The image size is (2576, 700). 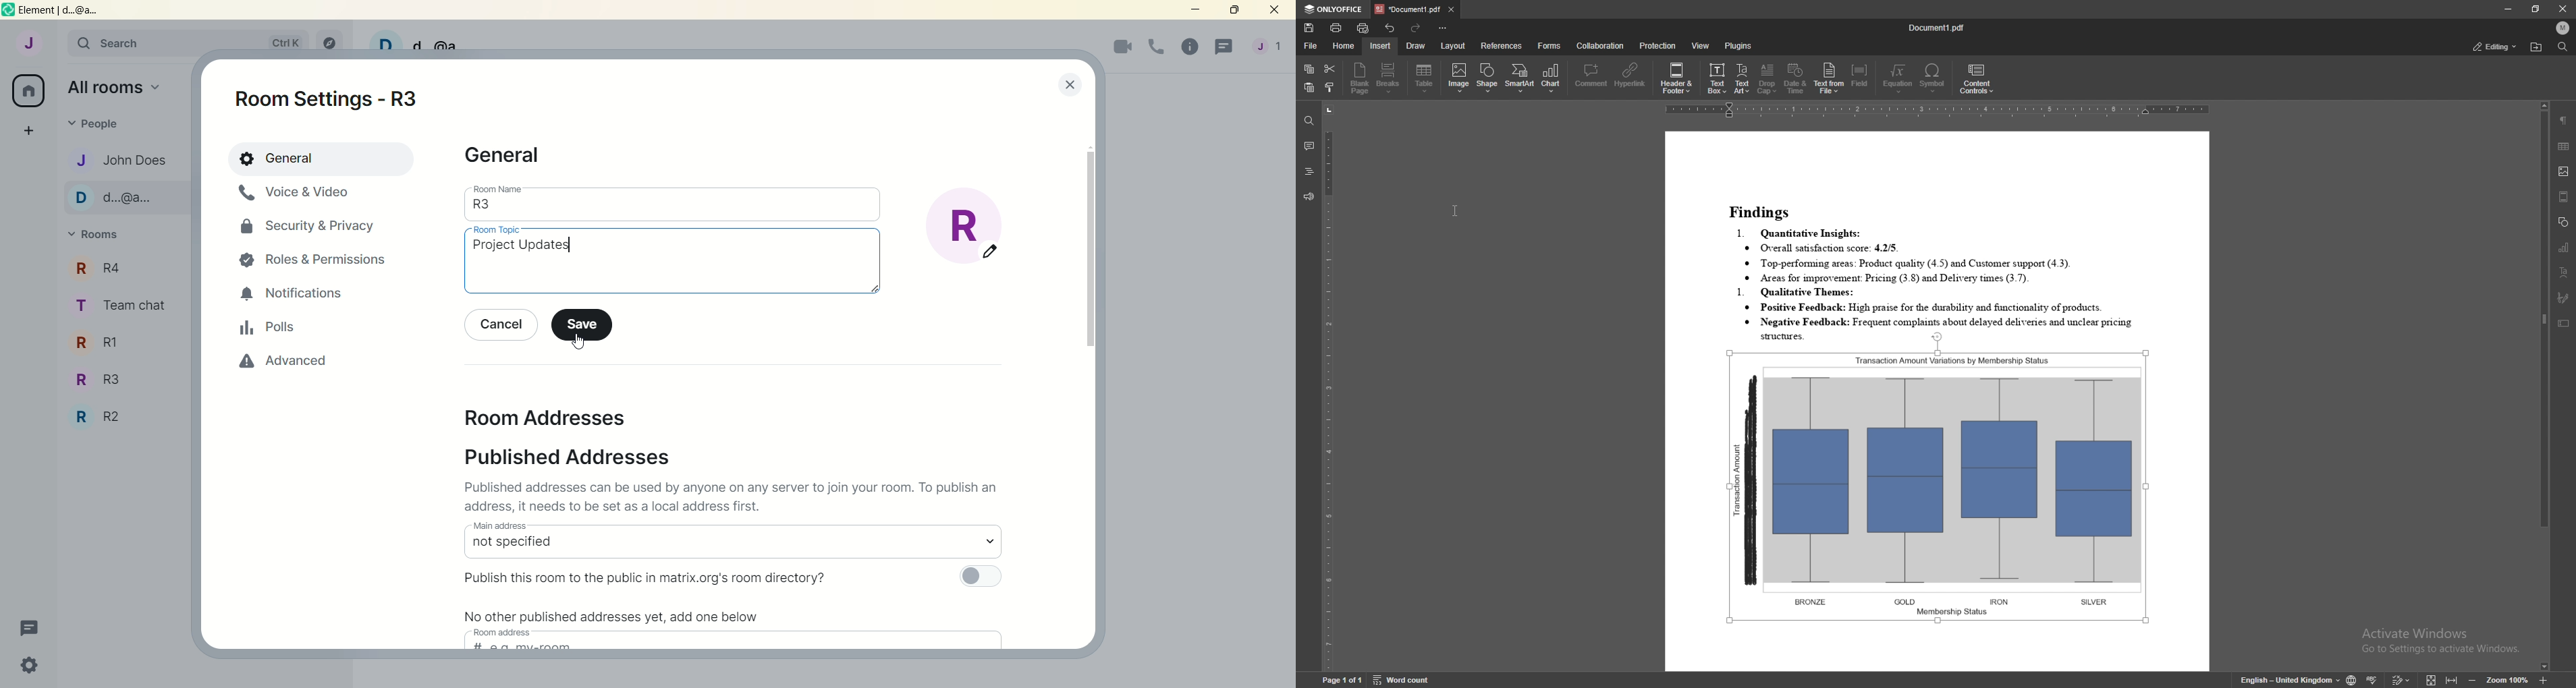 I want to click on image, so click(x=2565, y=171).